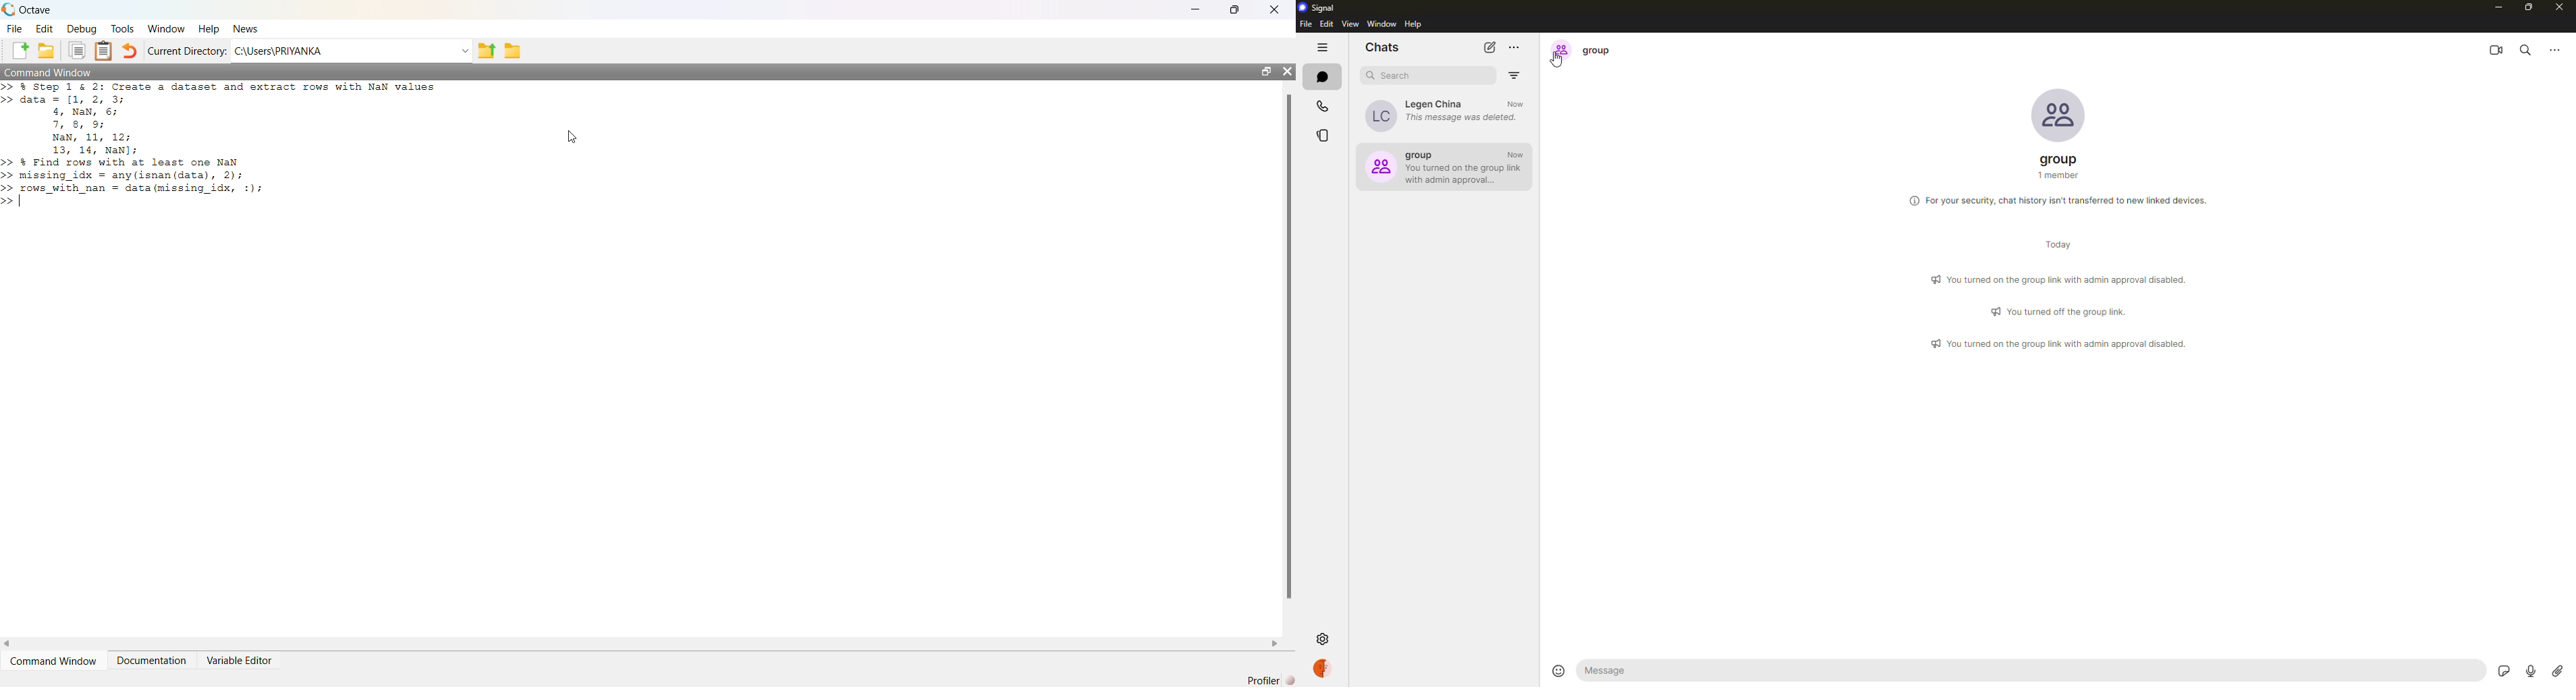  Describe the element at coordinates (1322, 137) in the screenshot. I see `stories` at that location.